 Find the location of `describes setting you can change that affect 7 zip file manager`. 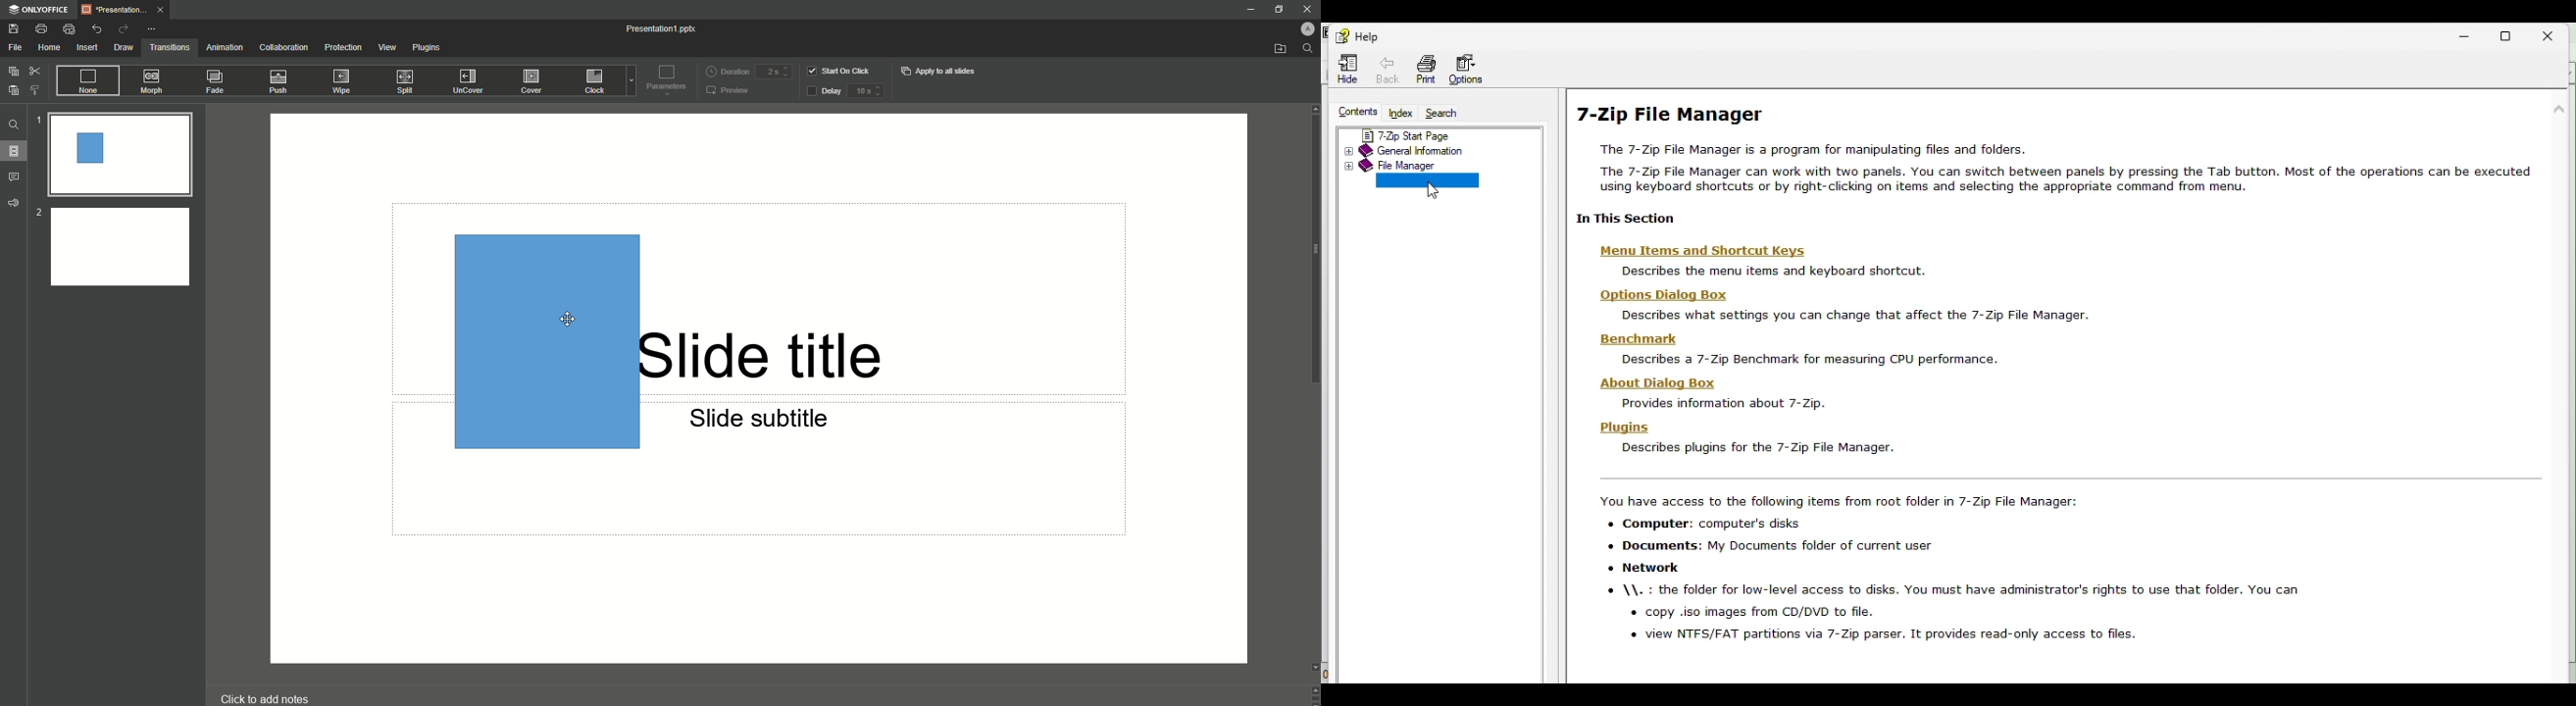

describes setting you can change that affect 7 zip file manager is located at coordinates (1859, 316).